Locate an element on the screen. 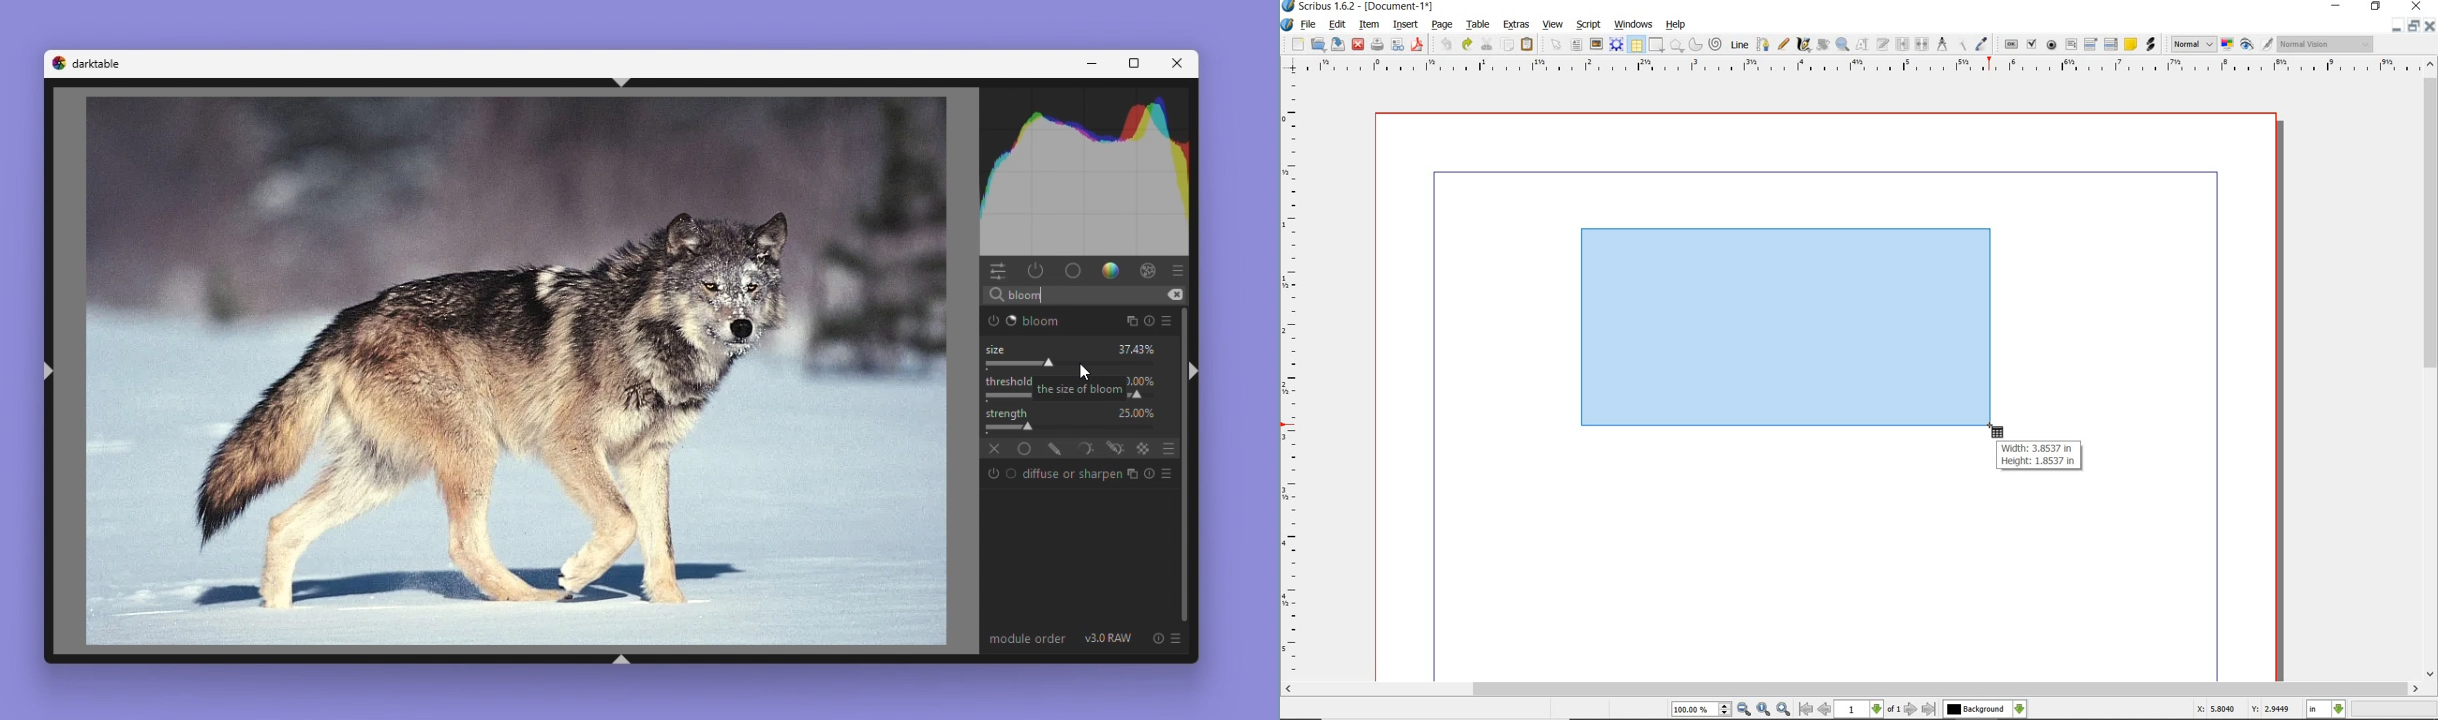 Image resolution: width=2464 pixels, height=728 pixels. Minimize is located at coordinates (1093, 64).